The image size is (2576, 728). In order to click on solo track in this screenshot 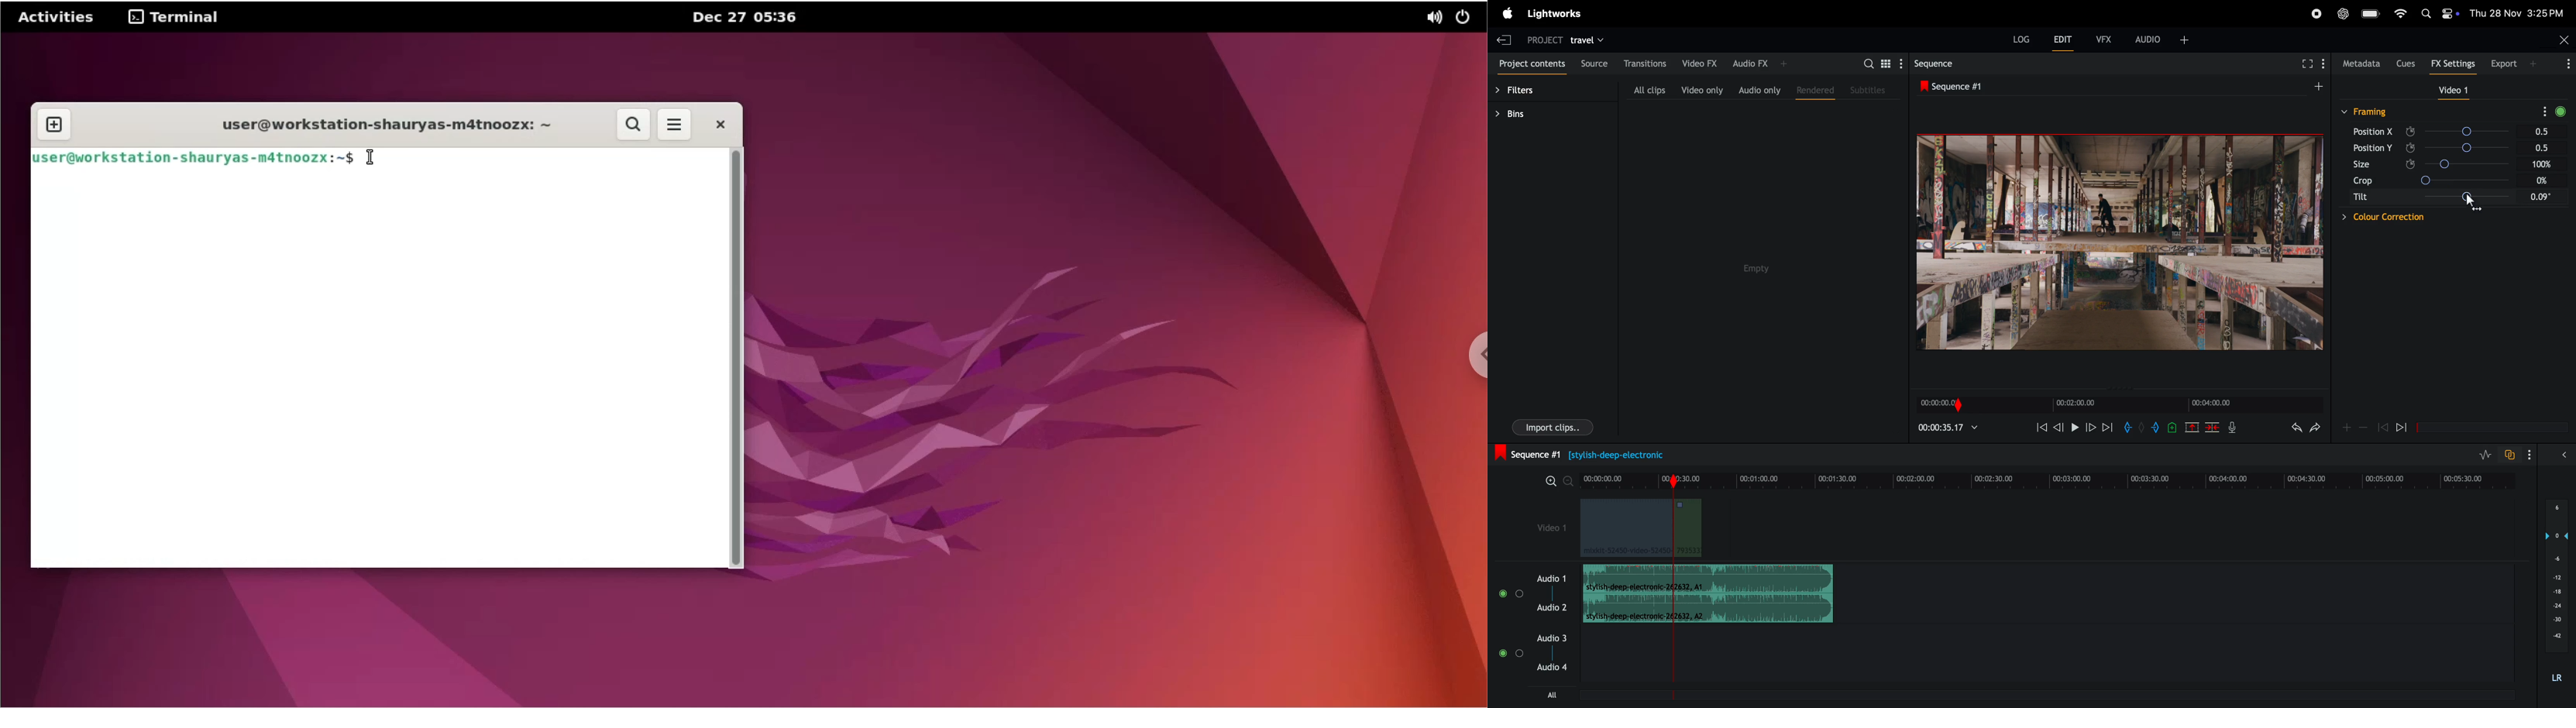, I will do `click(1519, 593)`.